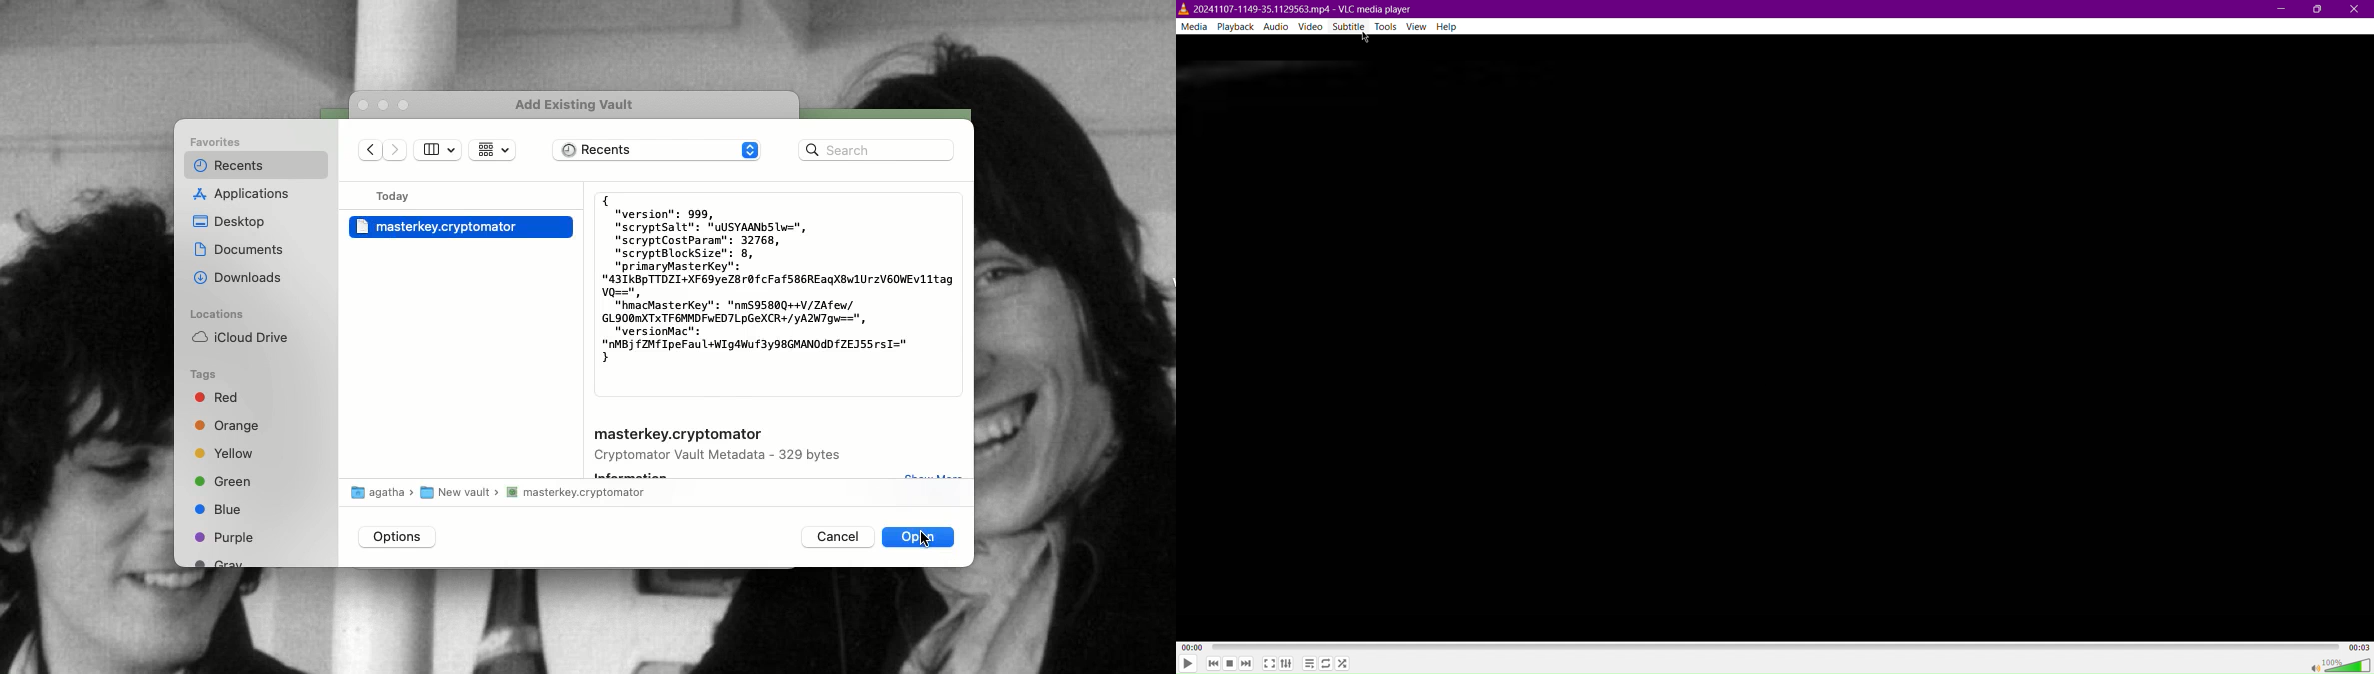 Image resolution: width=2380 pixels, height=700 pixels. I want to click on Red, so click(220, 400).